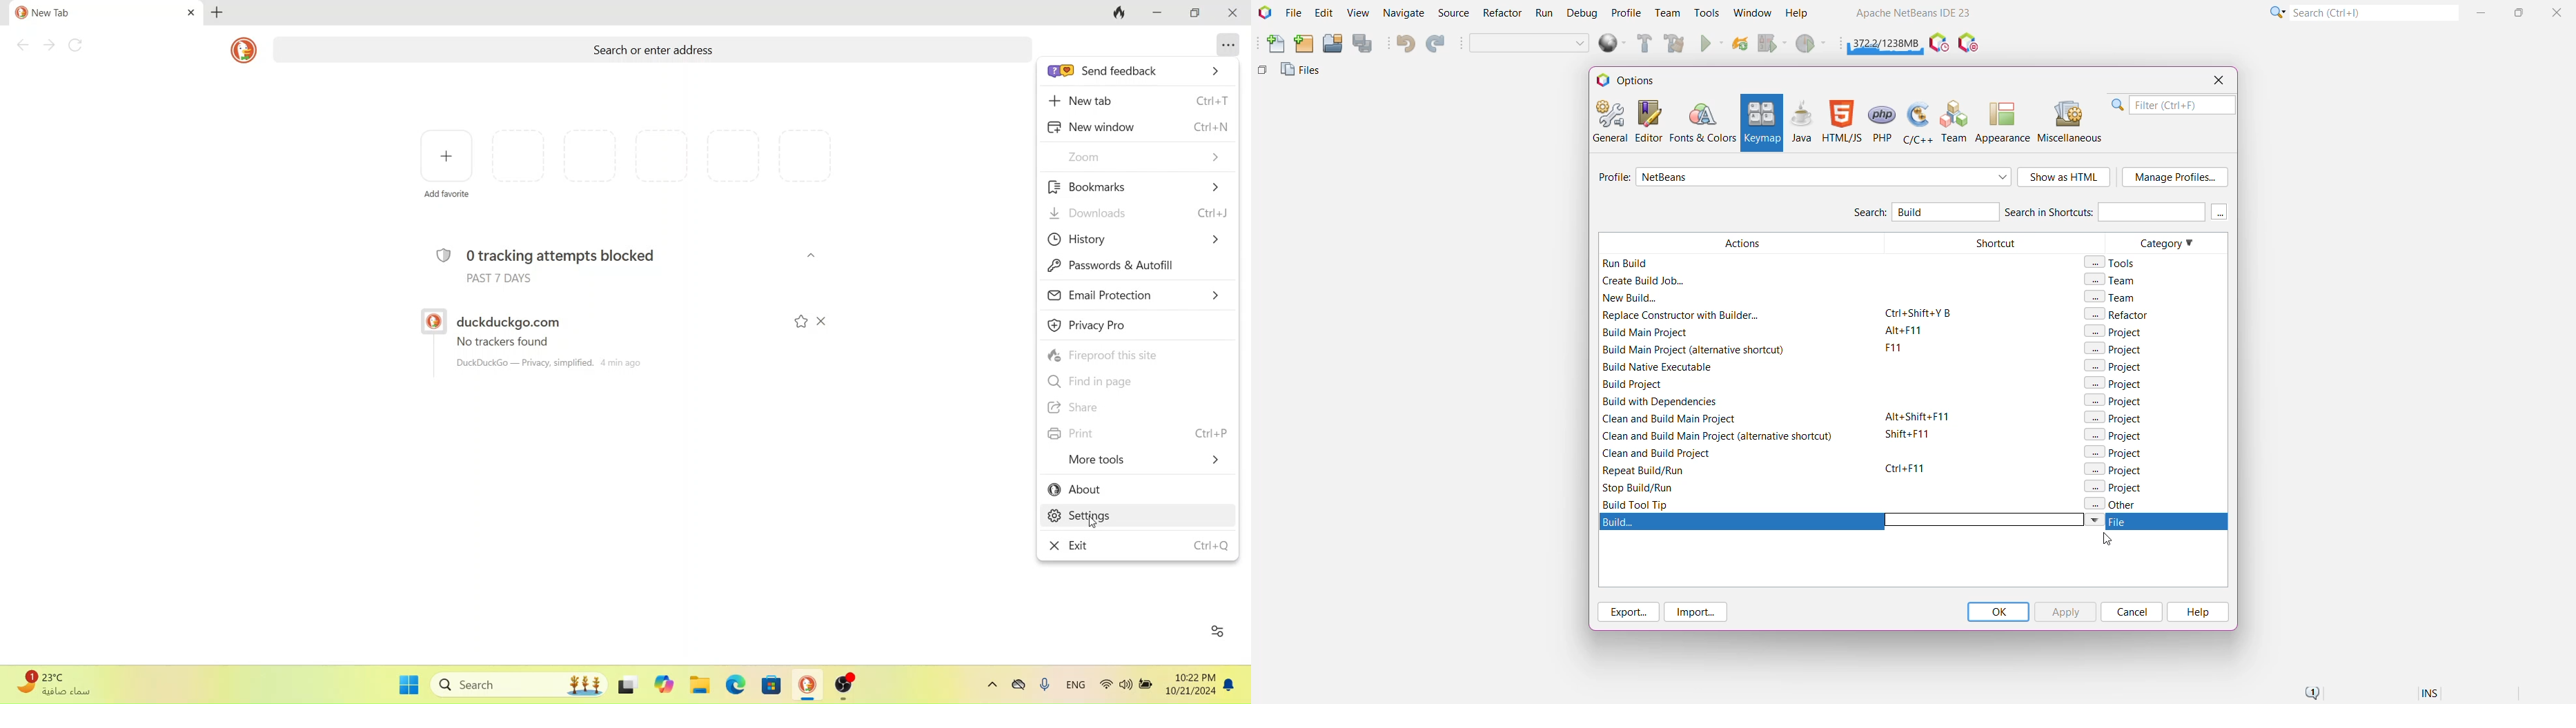  What do you see at coordinates (1364, 43) in the screenshot?
I see `Save All` at bounding box center [1364, 43].